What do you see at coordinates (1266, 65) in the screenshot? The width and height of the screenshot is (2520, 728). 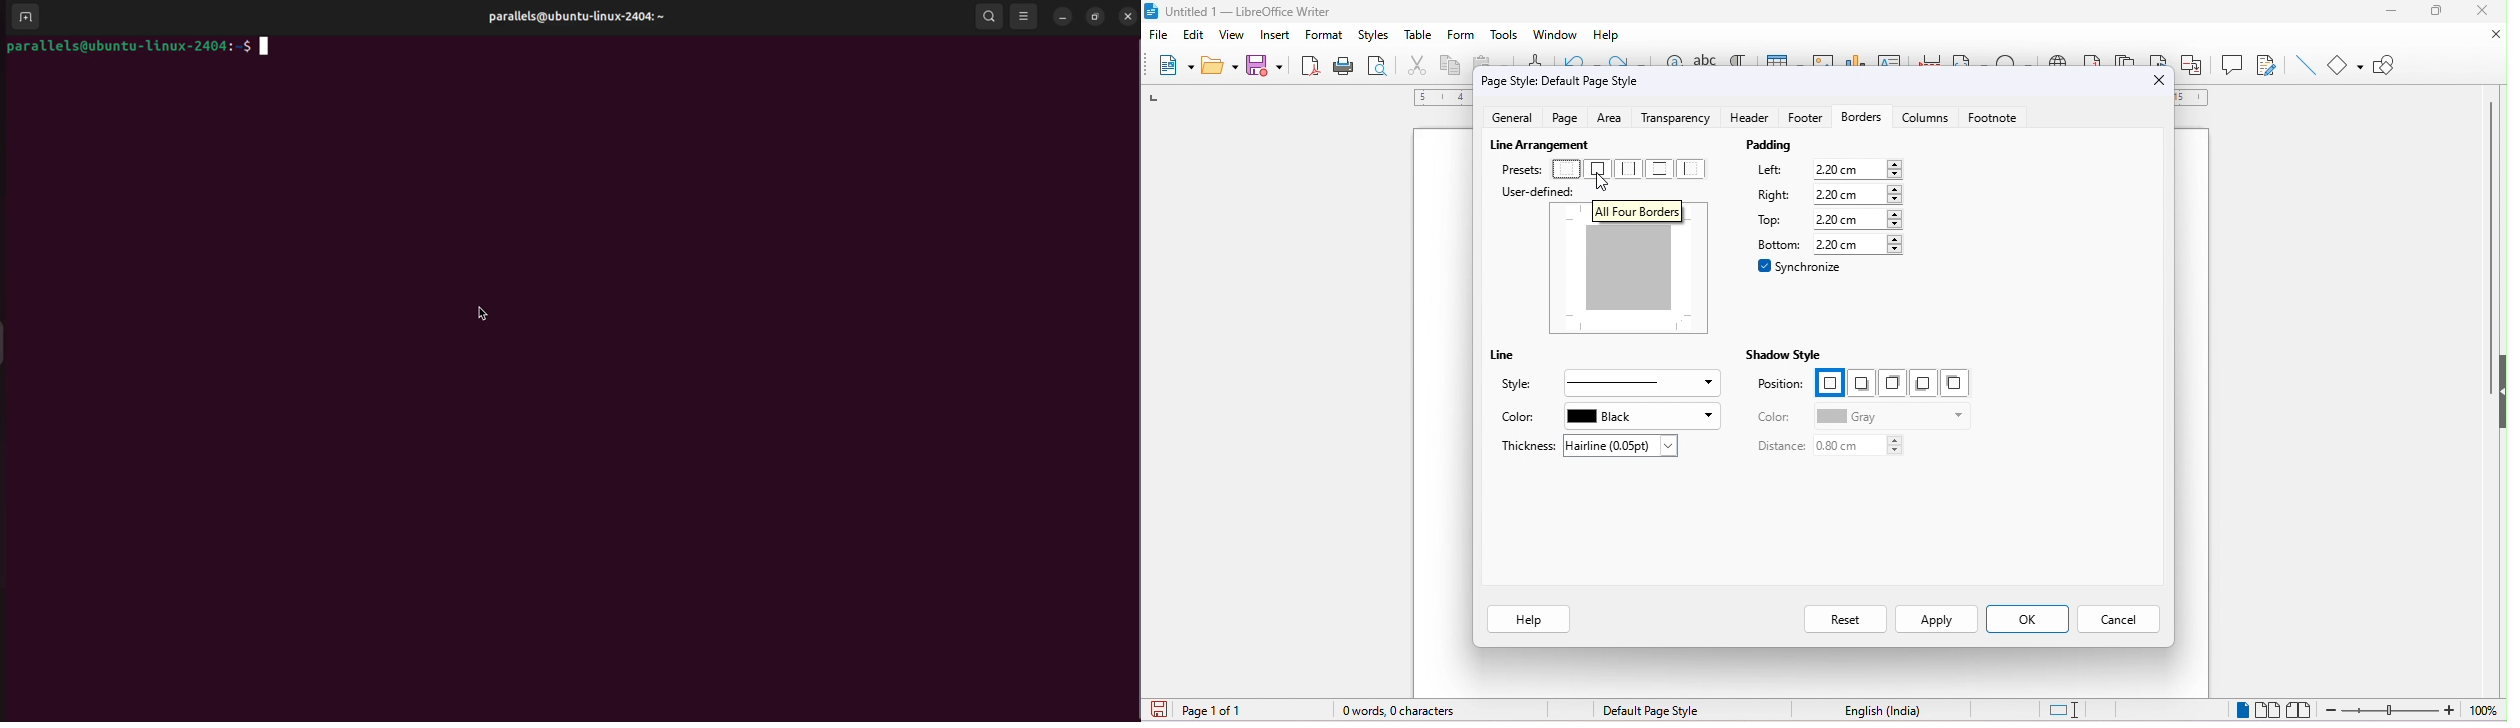 I see `save` at bounding box center [1266, 65].